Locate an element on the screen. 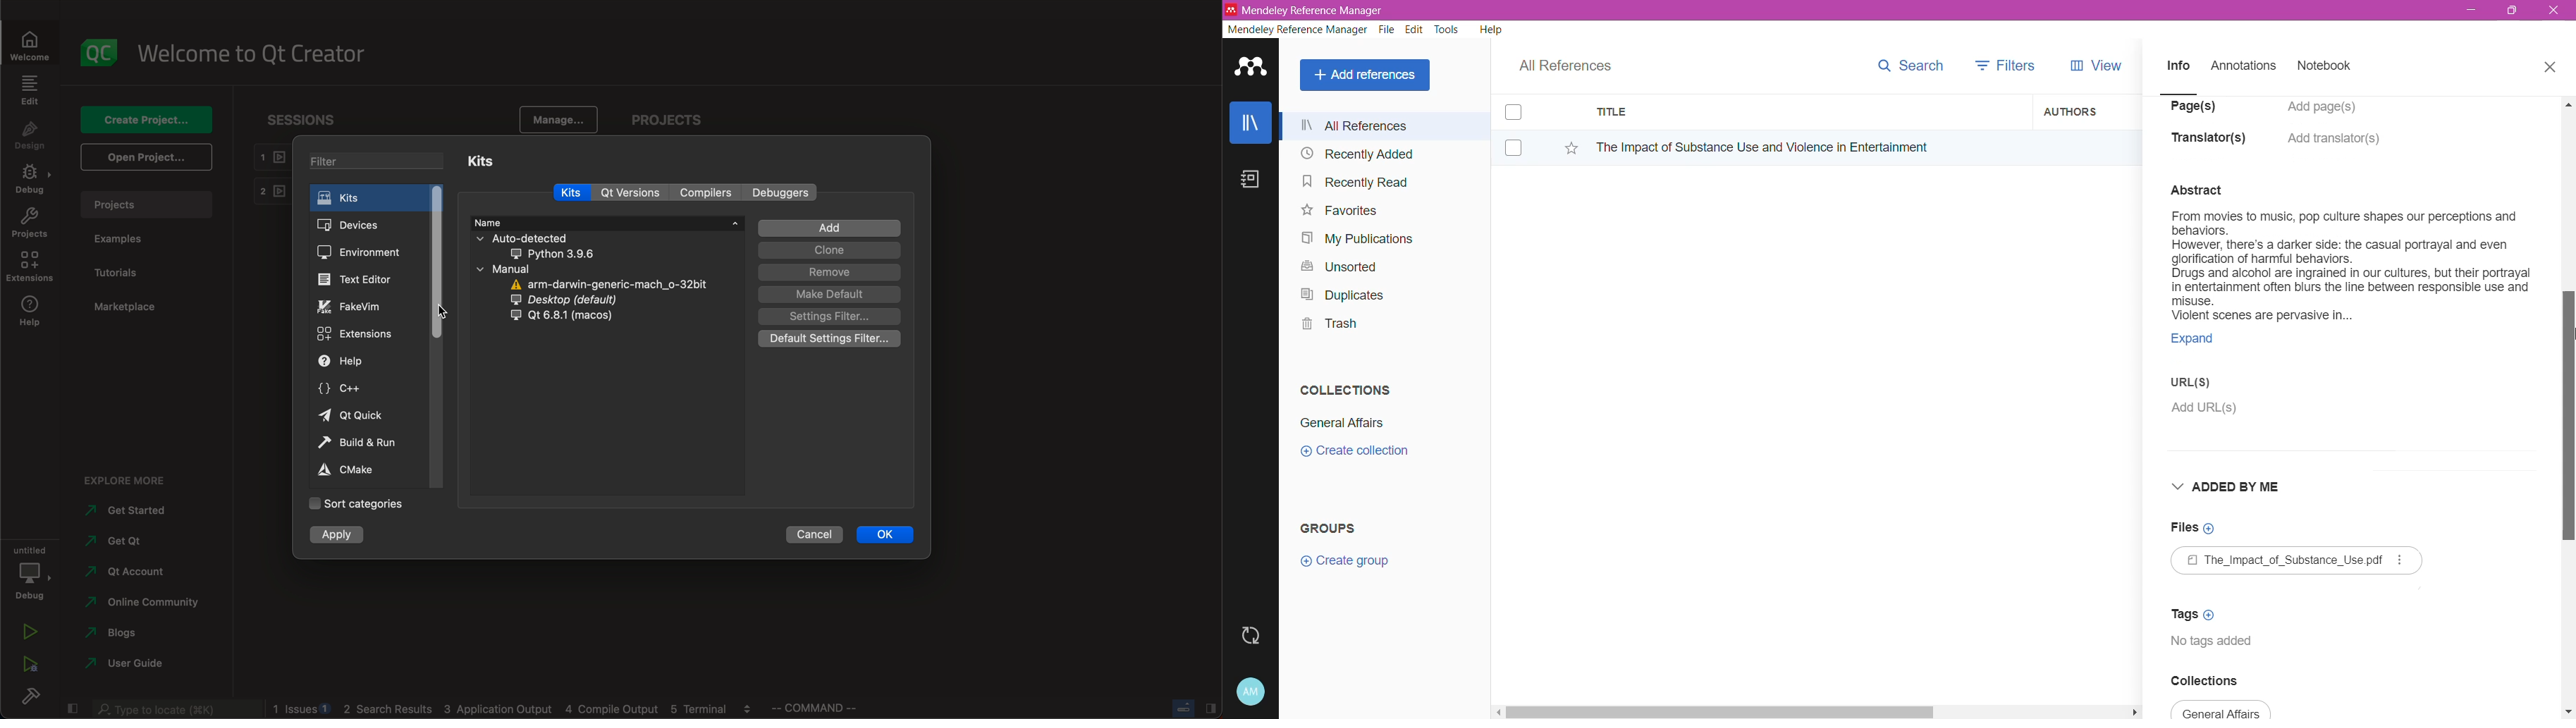 The height and width of the screenshot is (728, 2576). My Publications is located at coordinates (1356, 239).